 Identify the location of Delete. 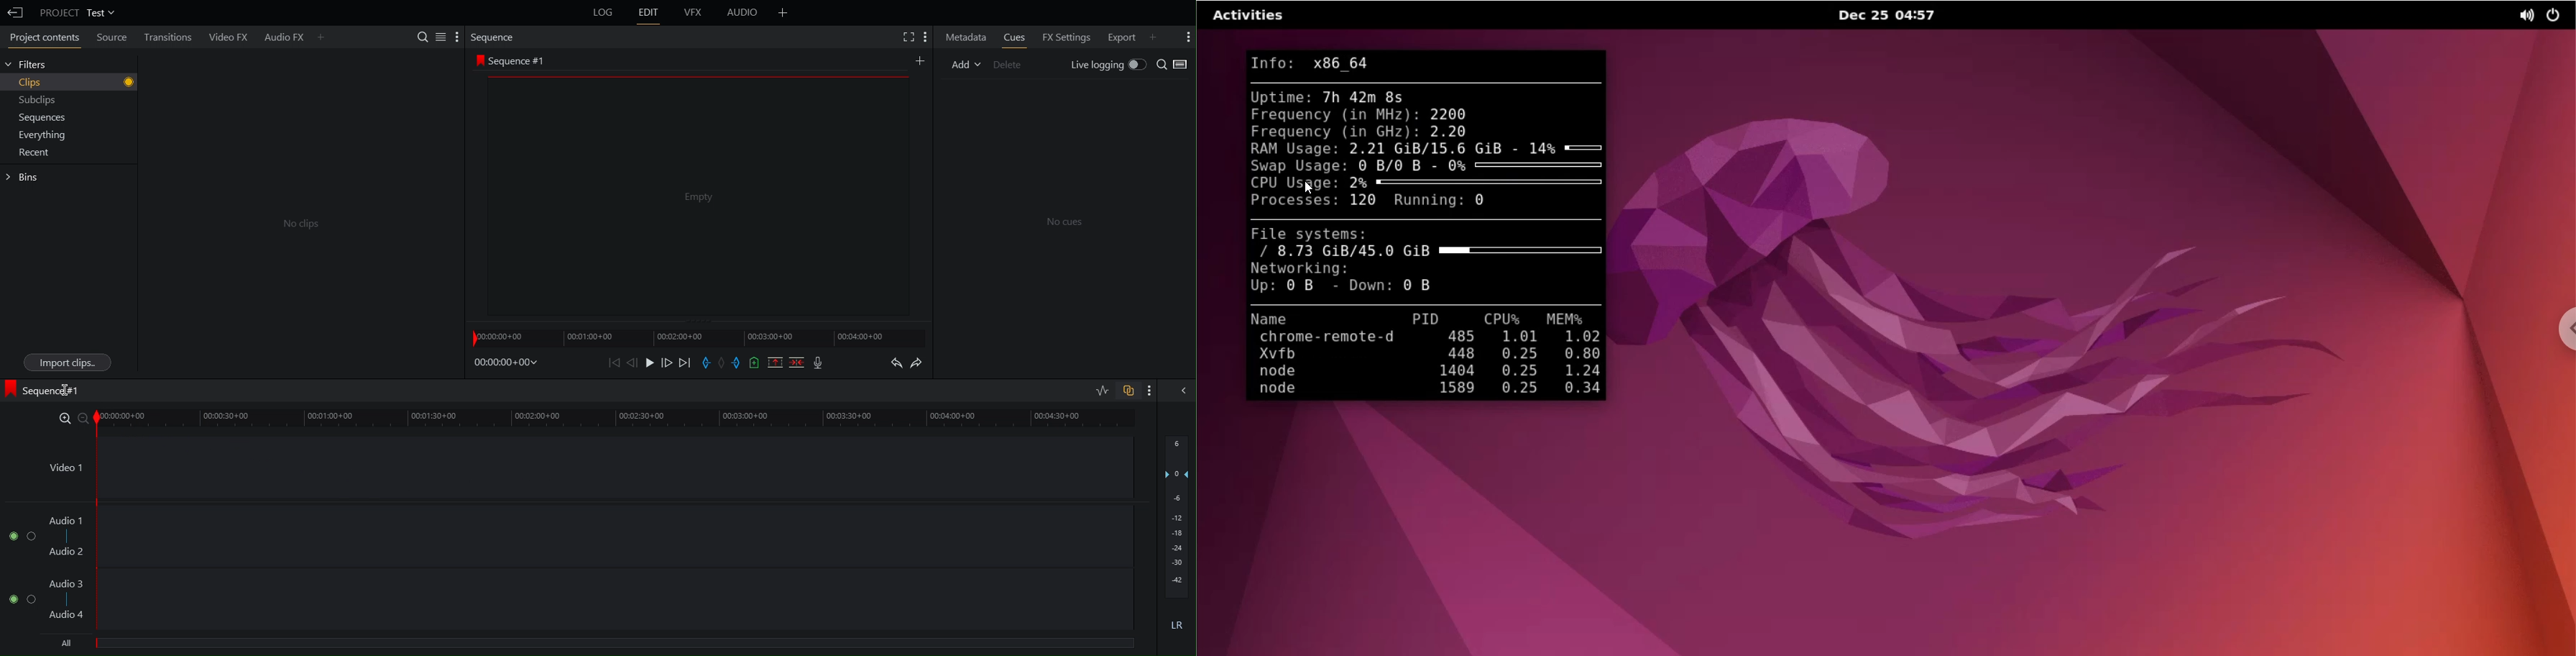
(1009, 66).